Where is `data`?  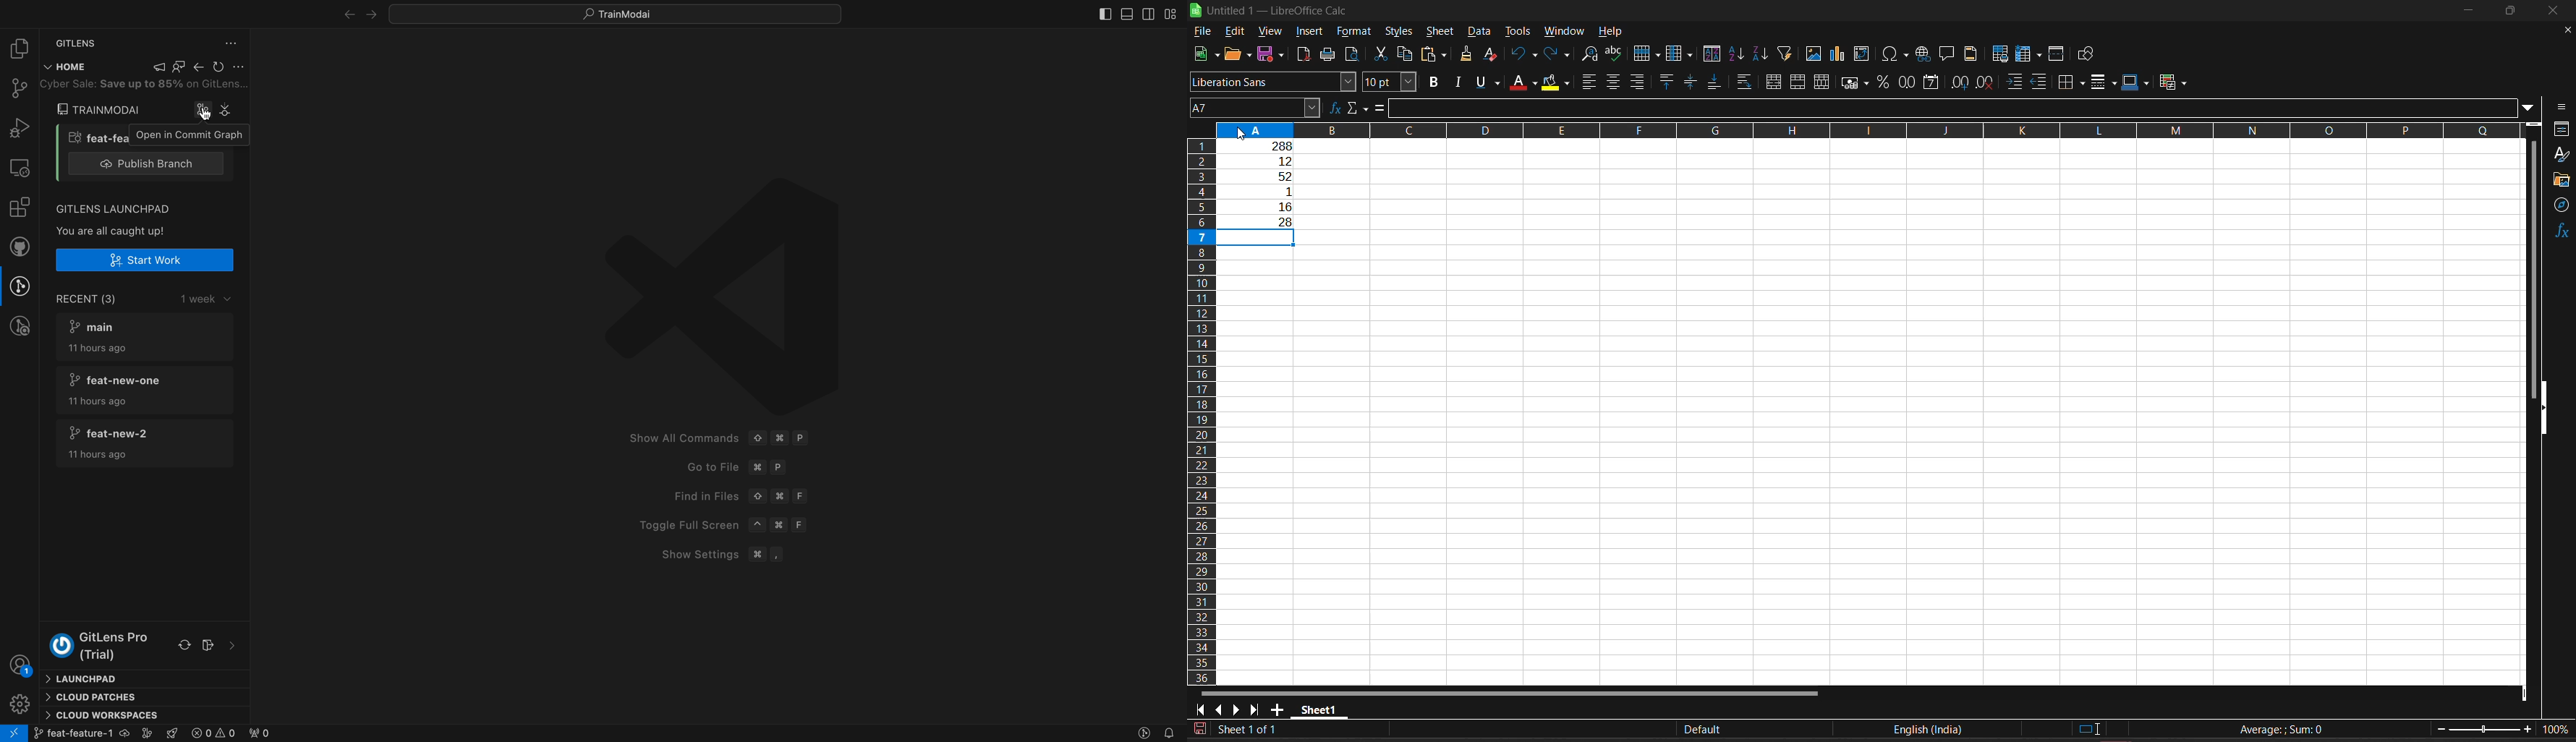 data is located at coordinates (1480, 33).